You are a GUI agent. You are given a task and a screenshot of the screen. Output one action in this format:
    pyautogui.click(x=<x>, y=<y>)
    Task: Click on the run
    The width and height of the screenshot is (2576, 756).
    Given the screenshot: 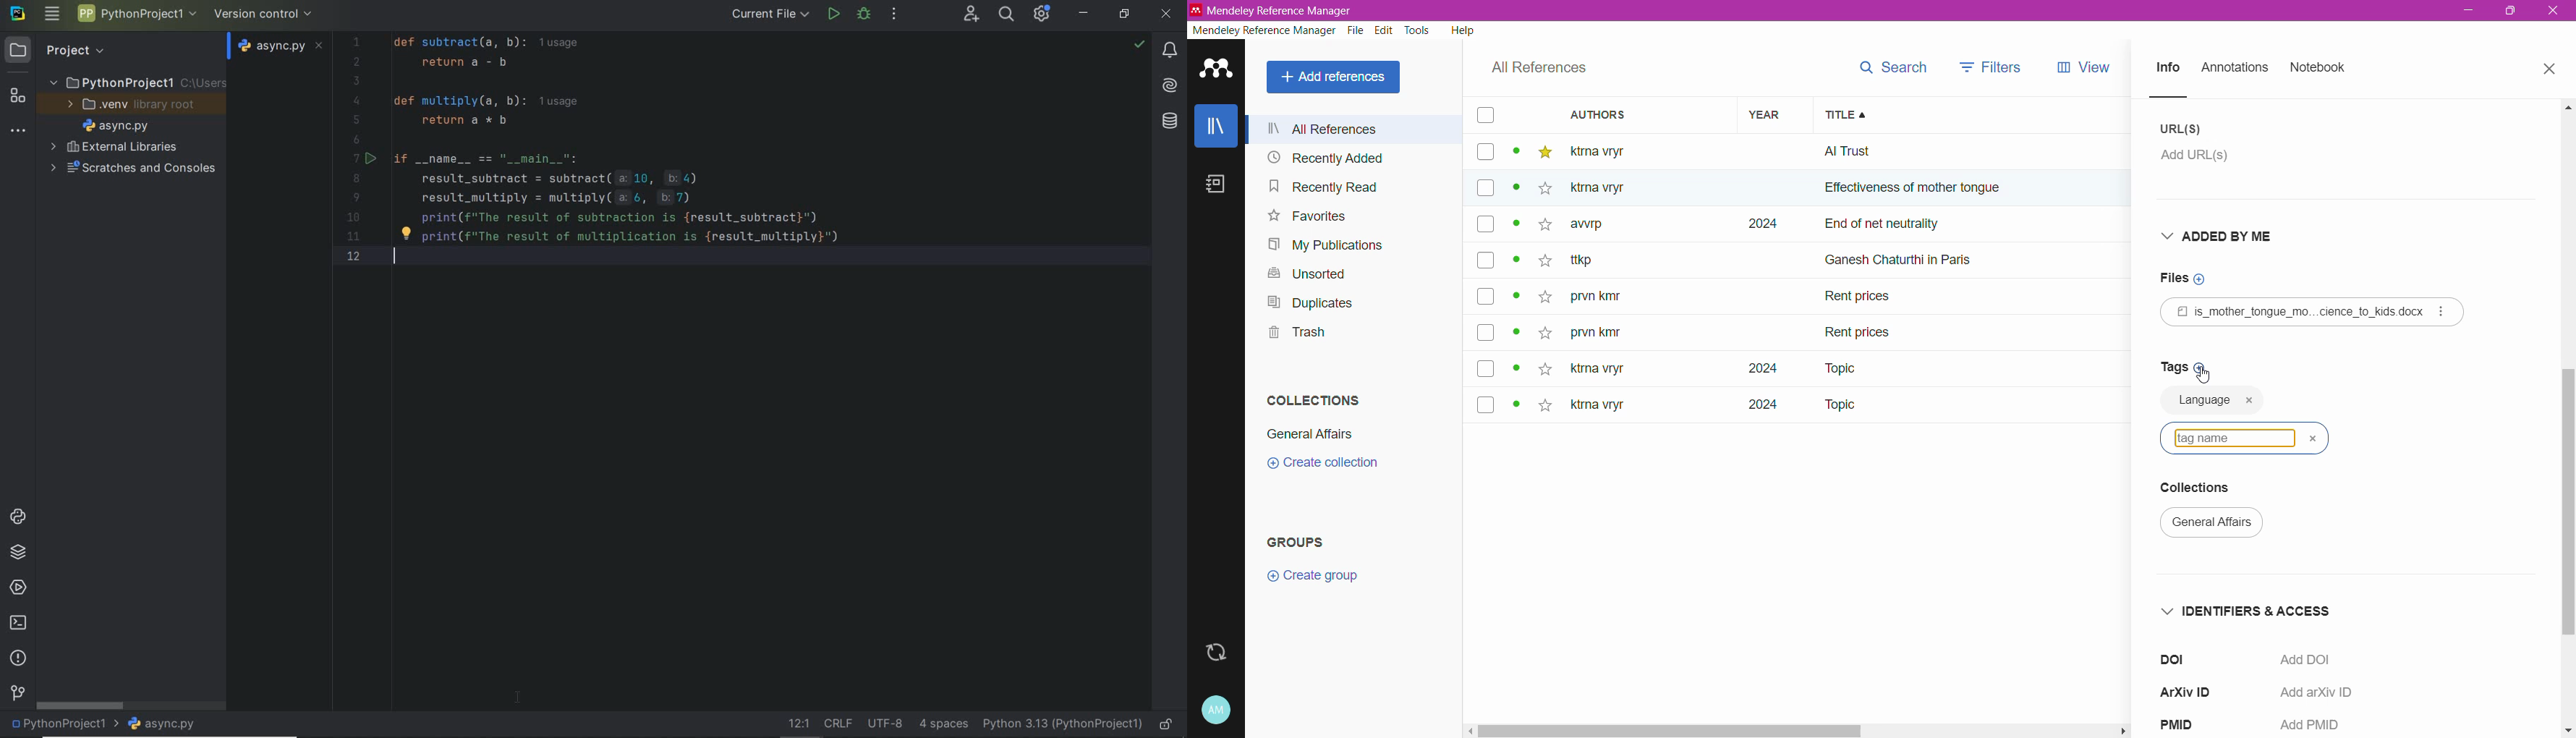 What is the action you would take?
    pyautogui.click(x=833, y=13)
    